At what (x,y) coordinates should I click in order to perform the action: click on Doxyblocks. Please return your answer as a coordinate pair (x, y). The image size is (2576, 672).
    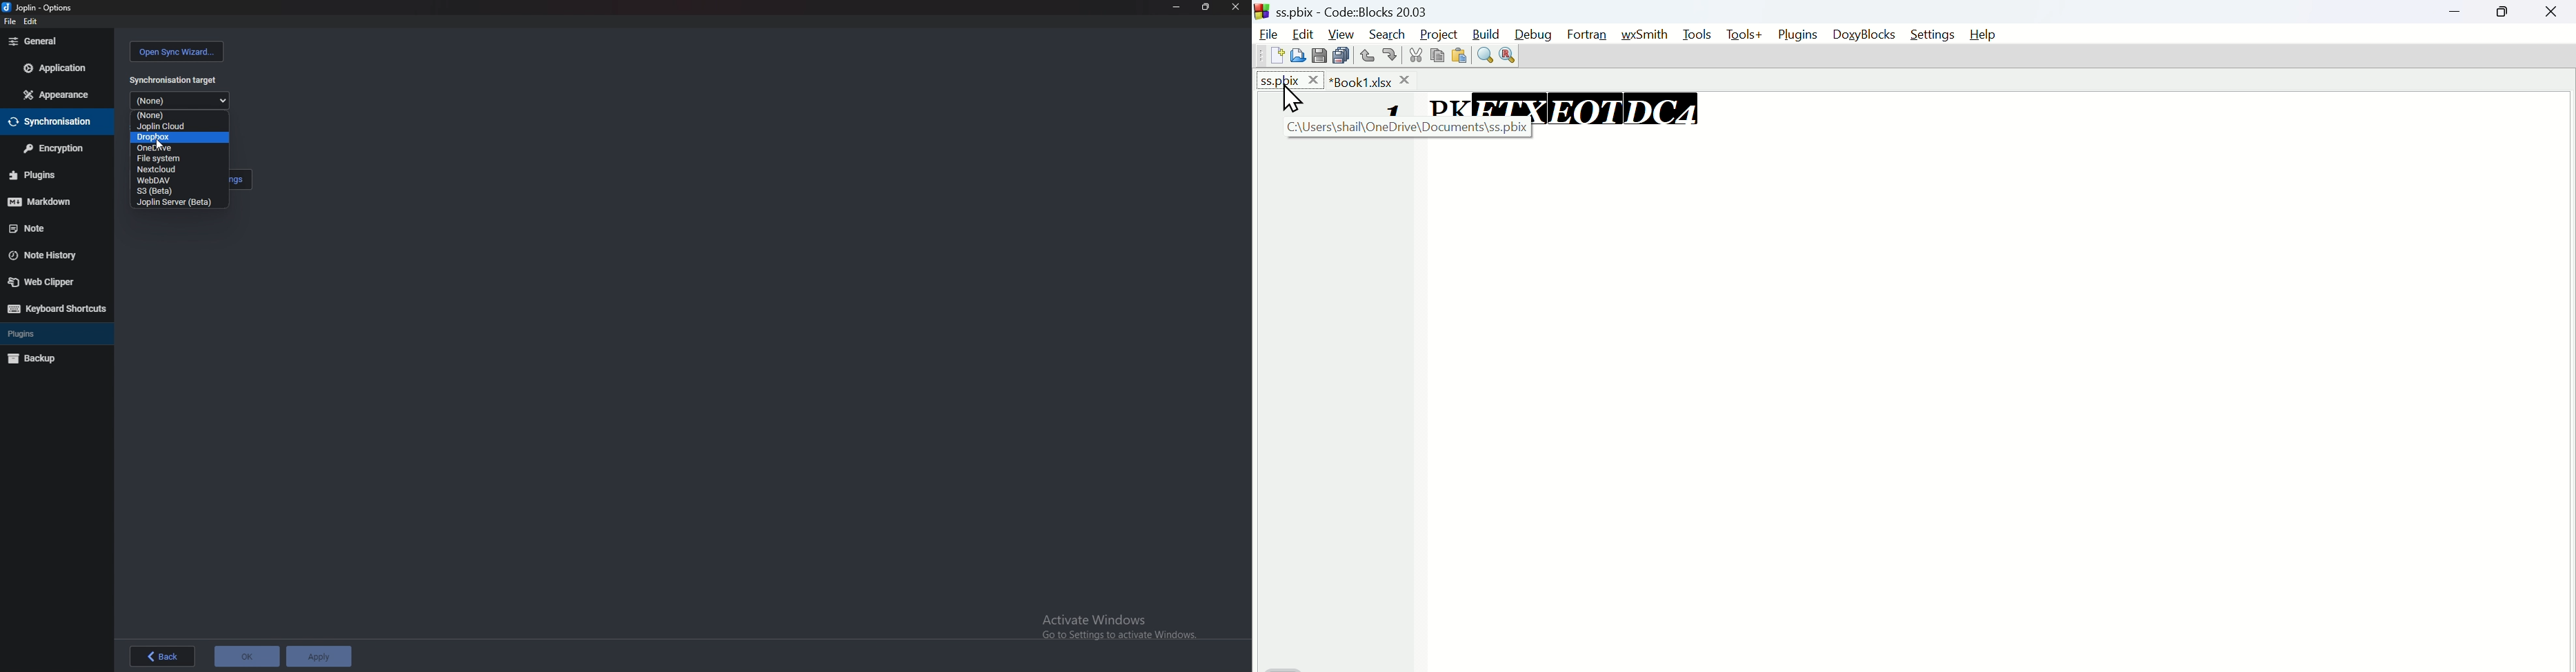
    Looking at the image, I should click on (1864, 35).